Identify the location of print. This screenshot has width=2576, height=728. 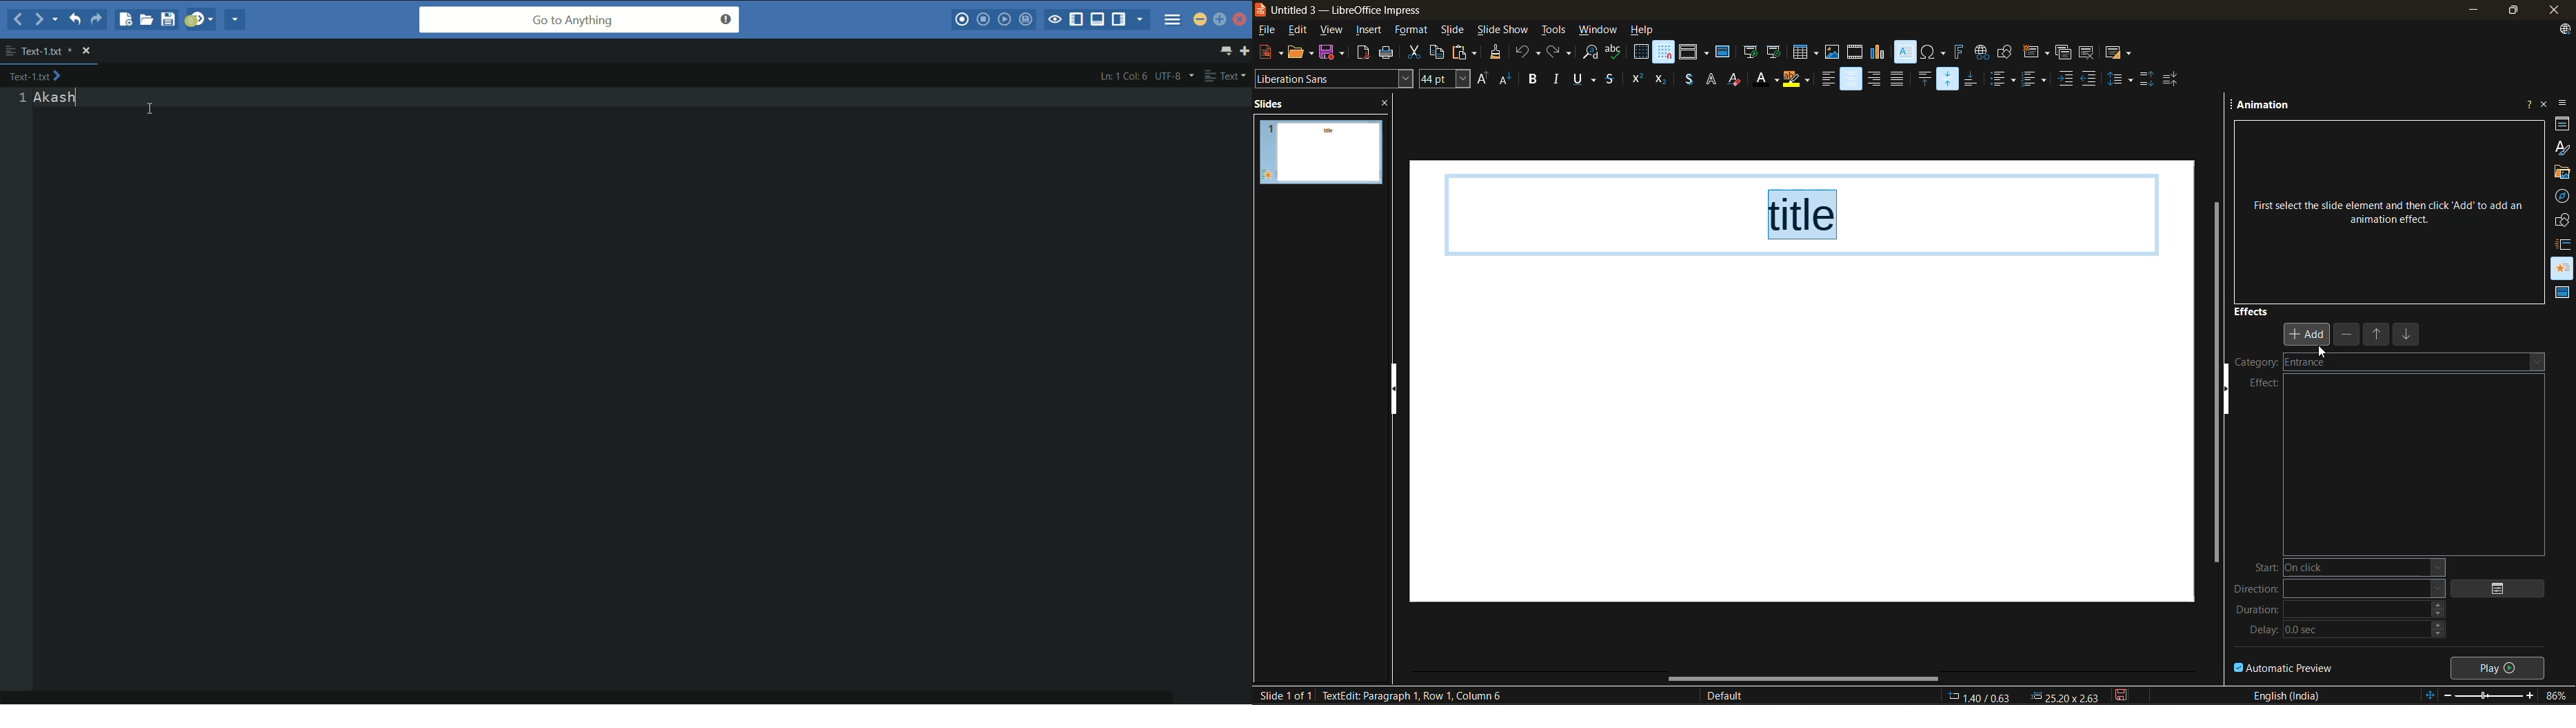
(1391, 52).